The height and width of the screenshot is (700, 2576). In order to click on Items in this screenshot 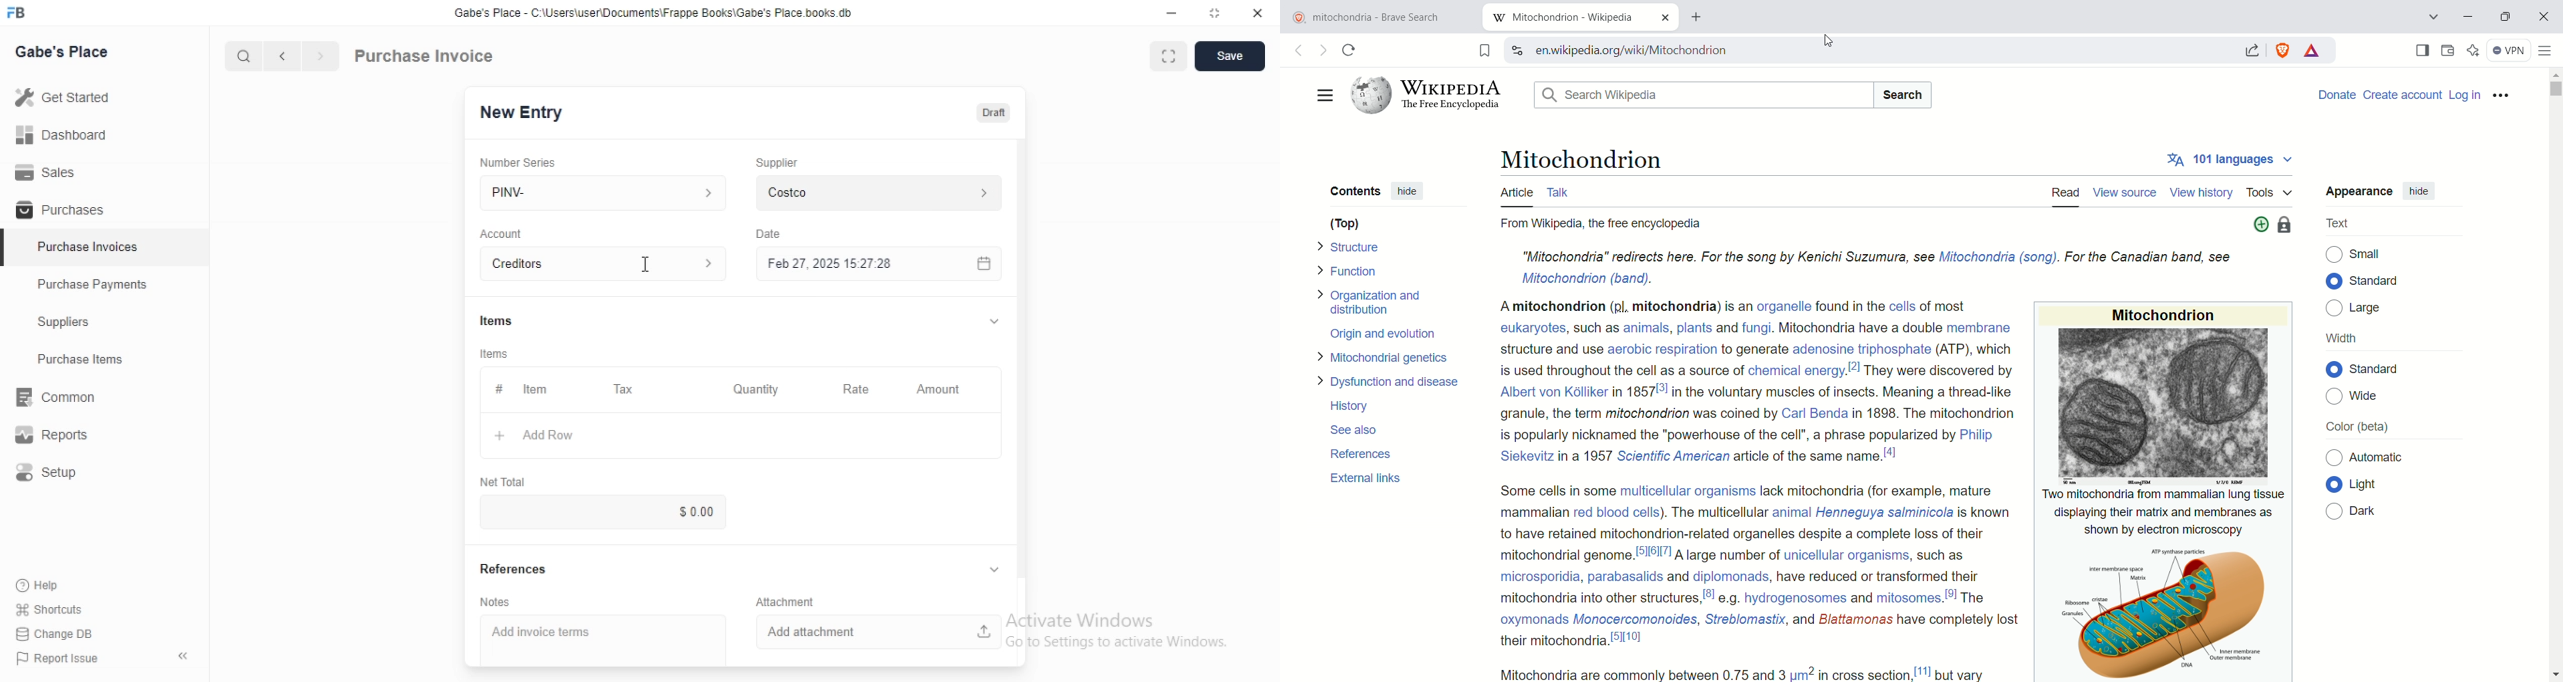, I will do `click(496, 321)`.